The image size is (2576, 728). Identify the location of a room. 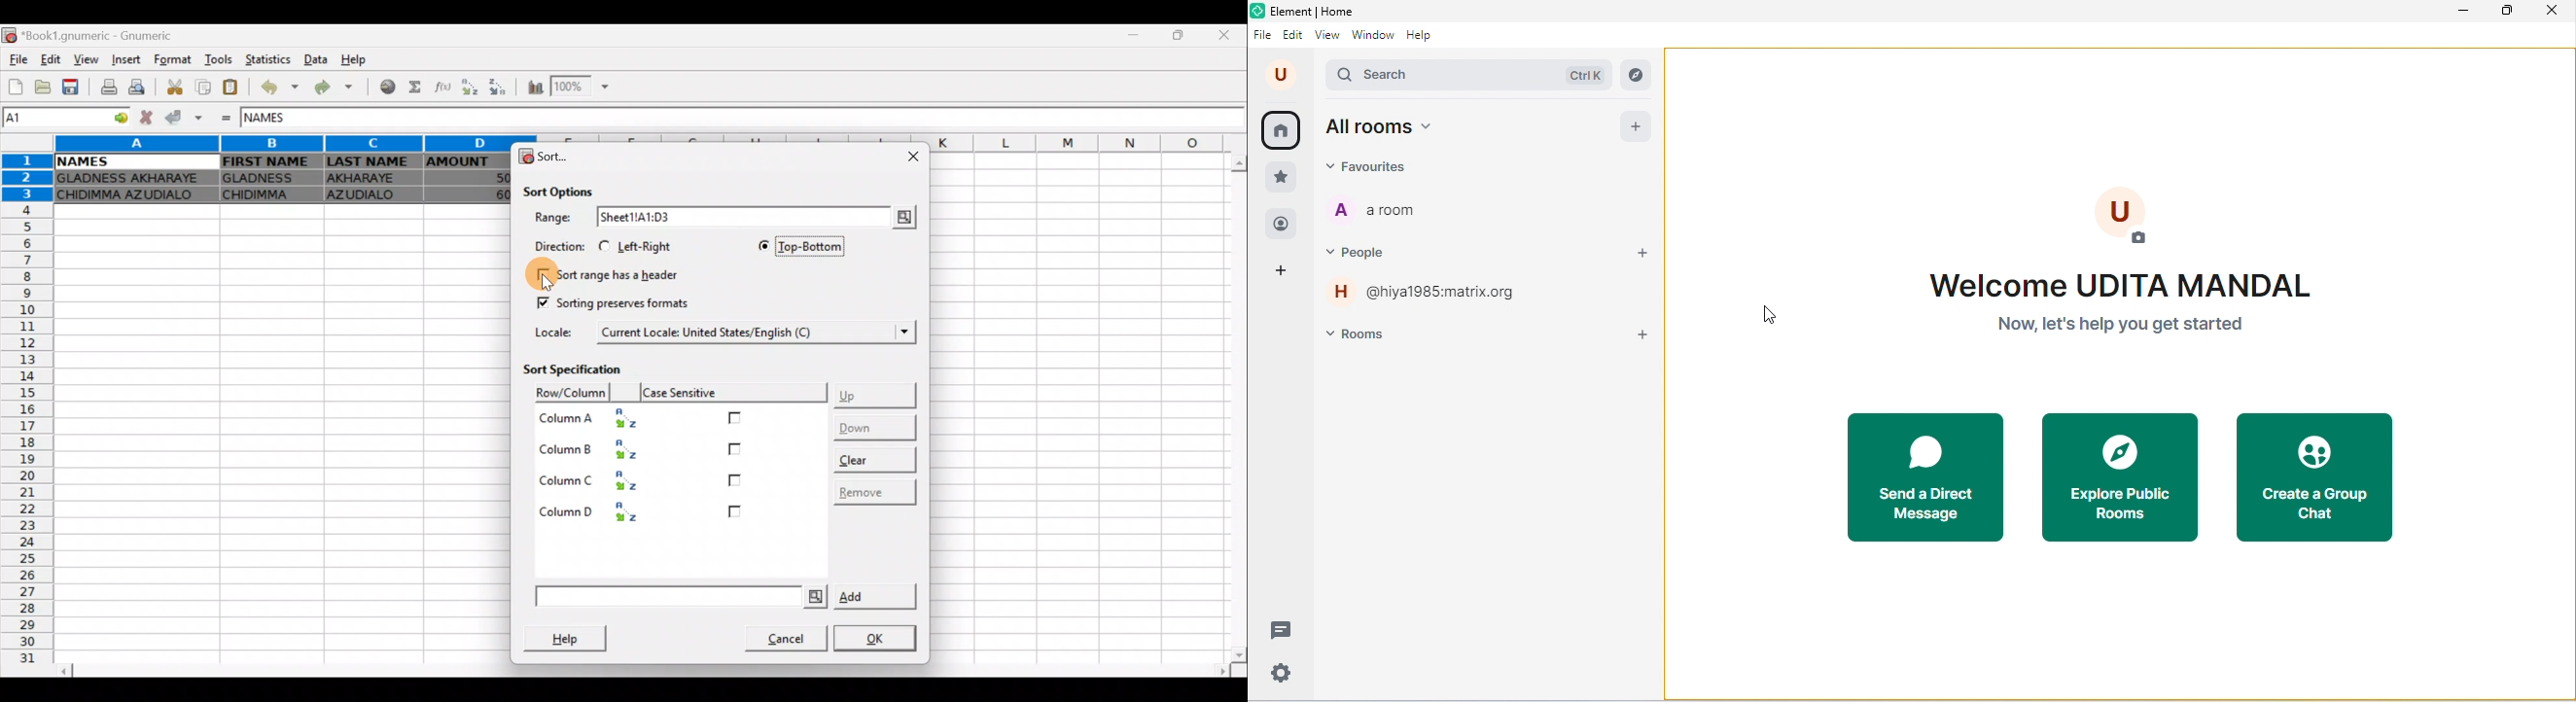
(1376, 211).